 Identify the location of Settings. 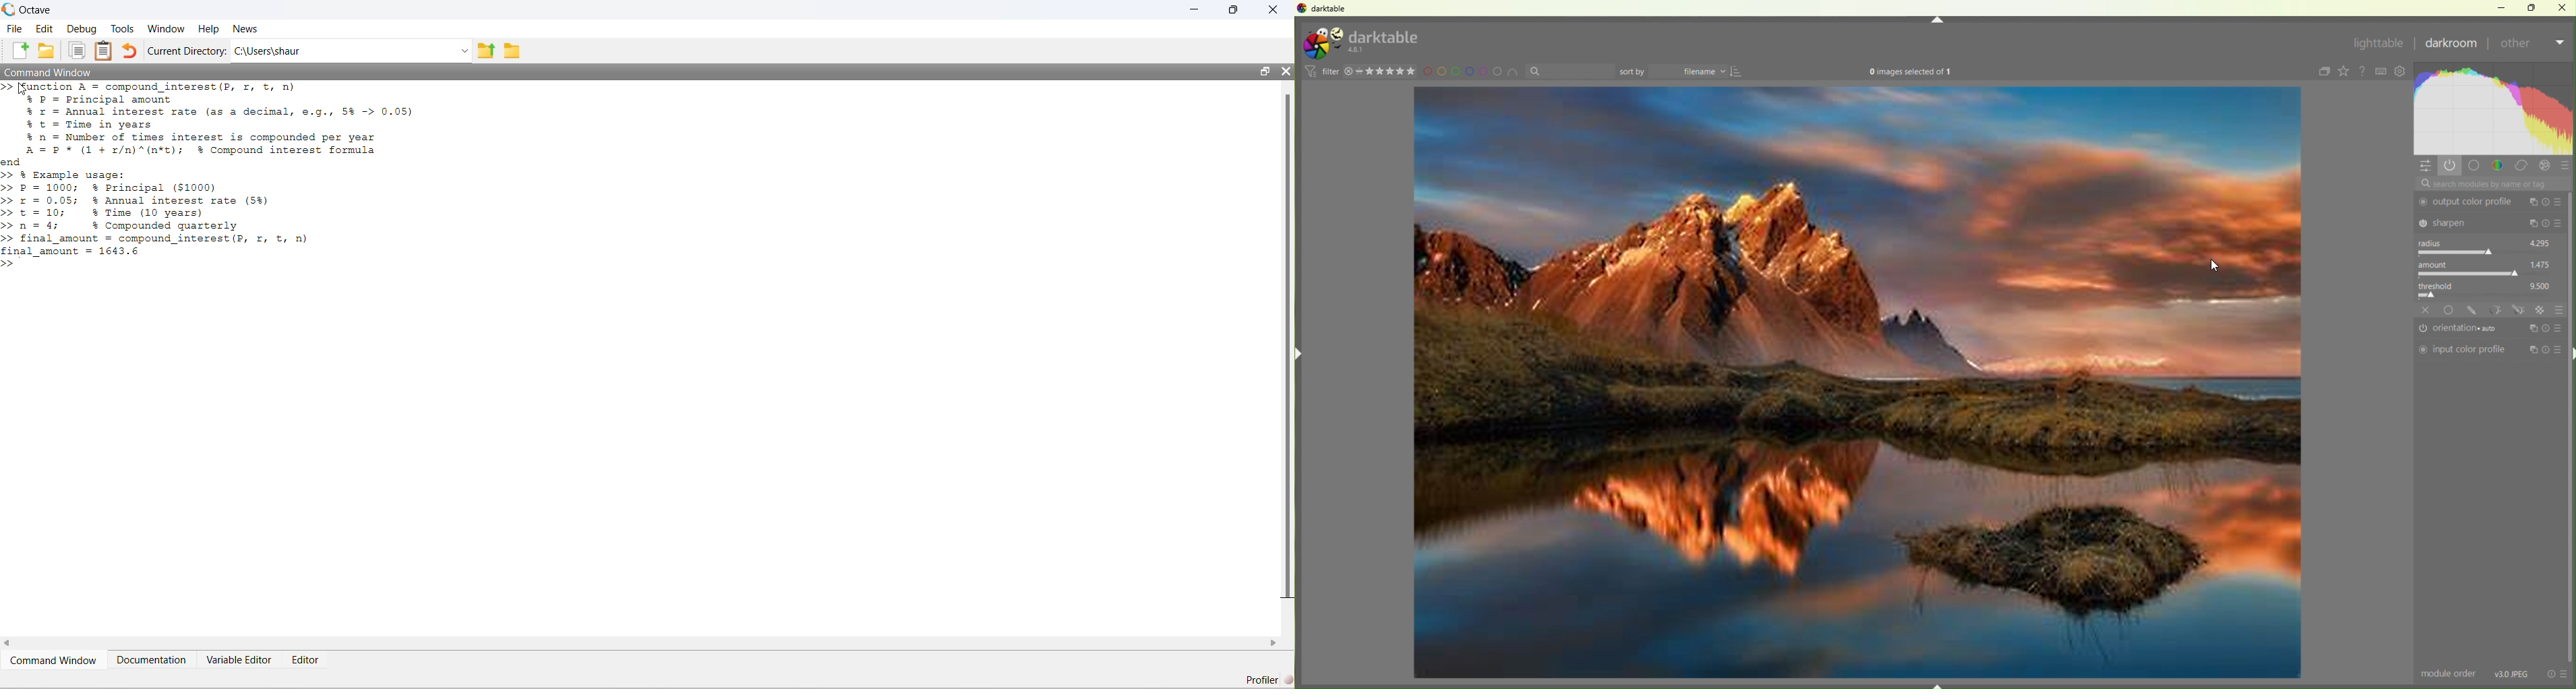
(2403, 72).